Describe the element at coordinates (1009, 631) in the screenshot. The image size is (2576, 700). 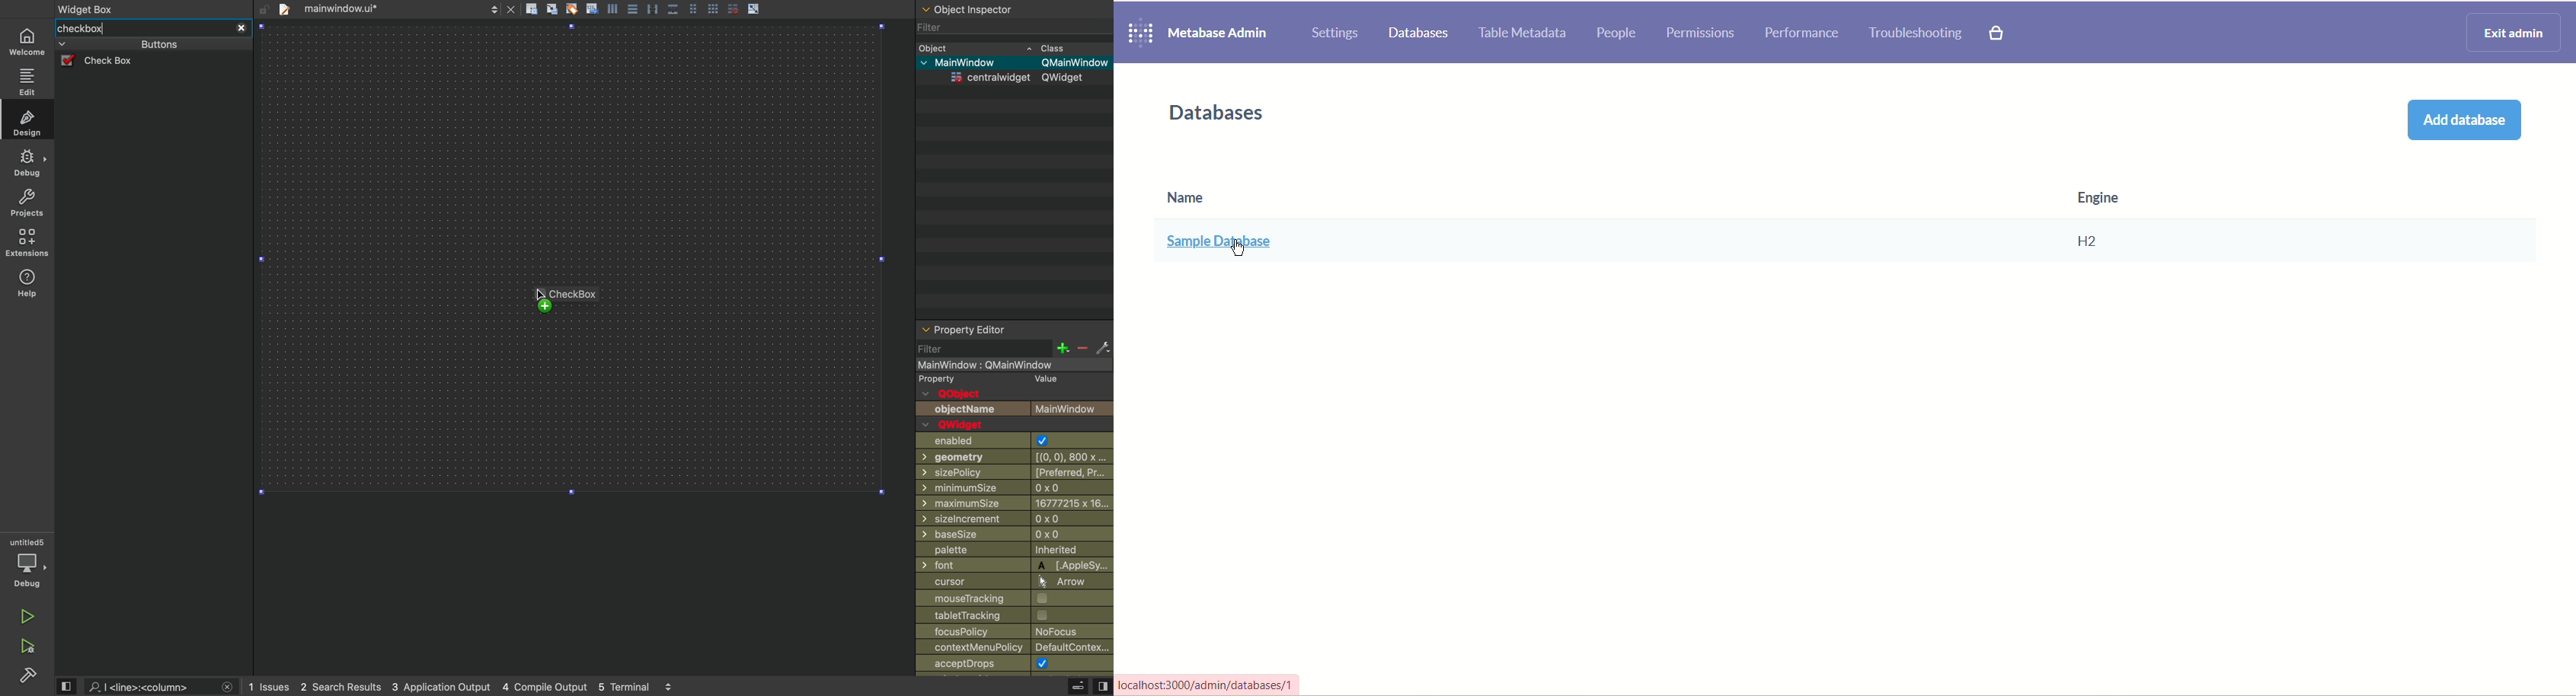
I see `focus policy` at that location.